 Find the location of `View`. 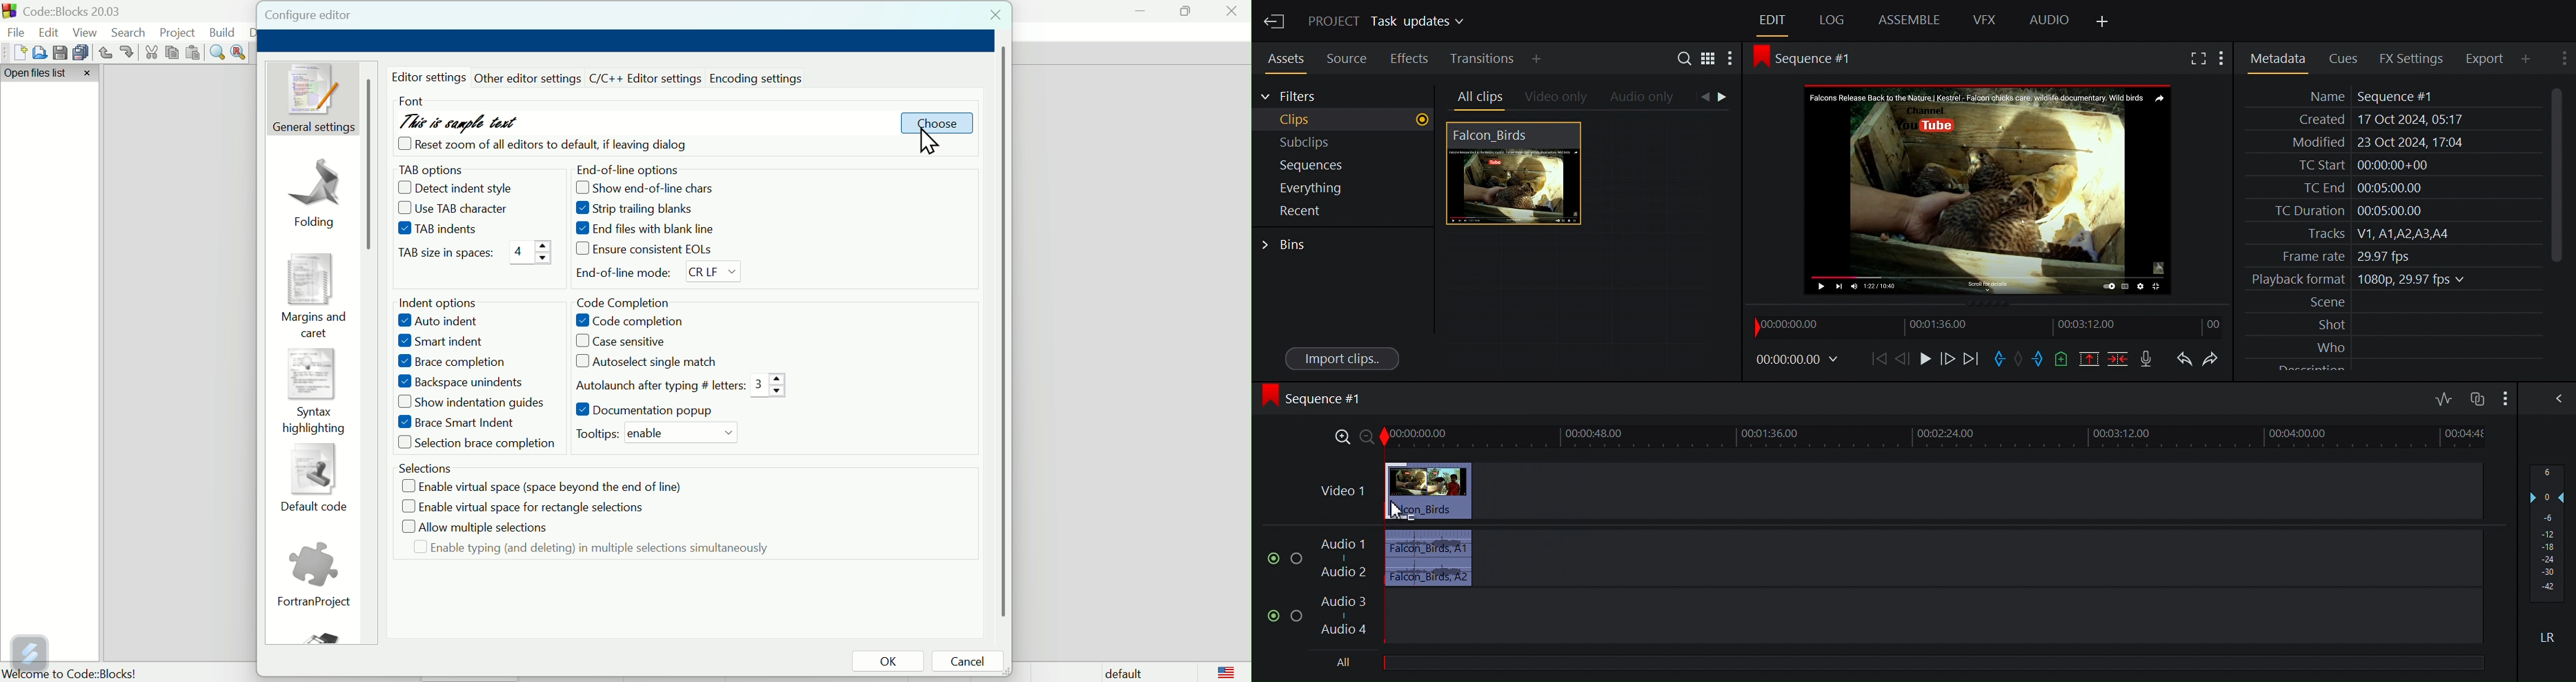

View is located at coordinates (88, 32).